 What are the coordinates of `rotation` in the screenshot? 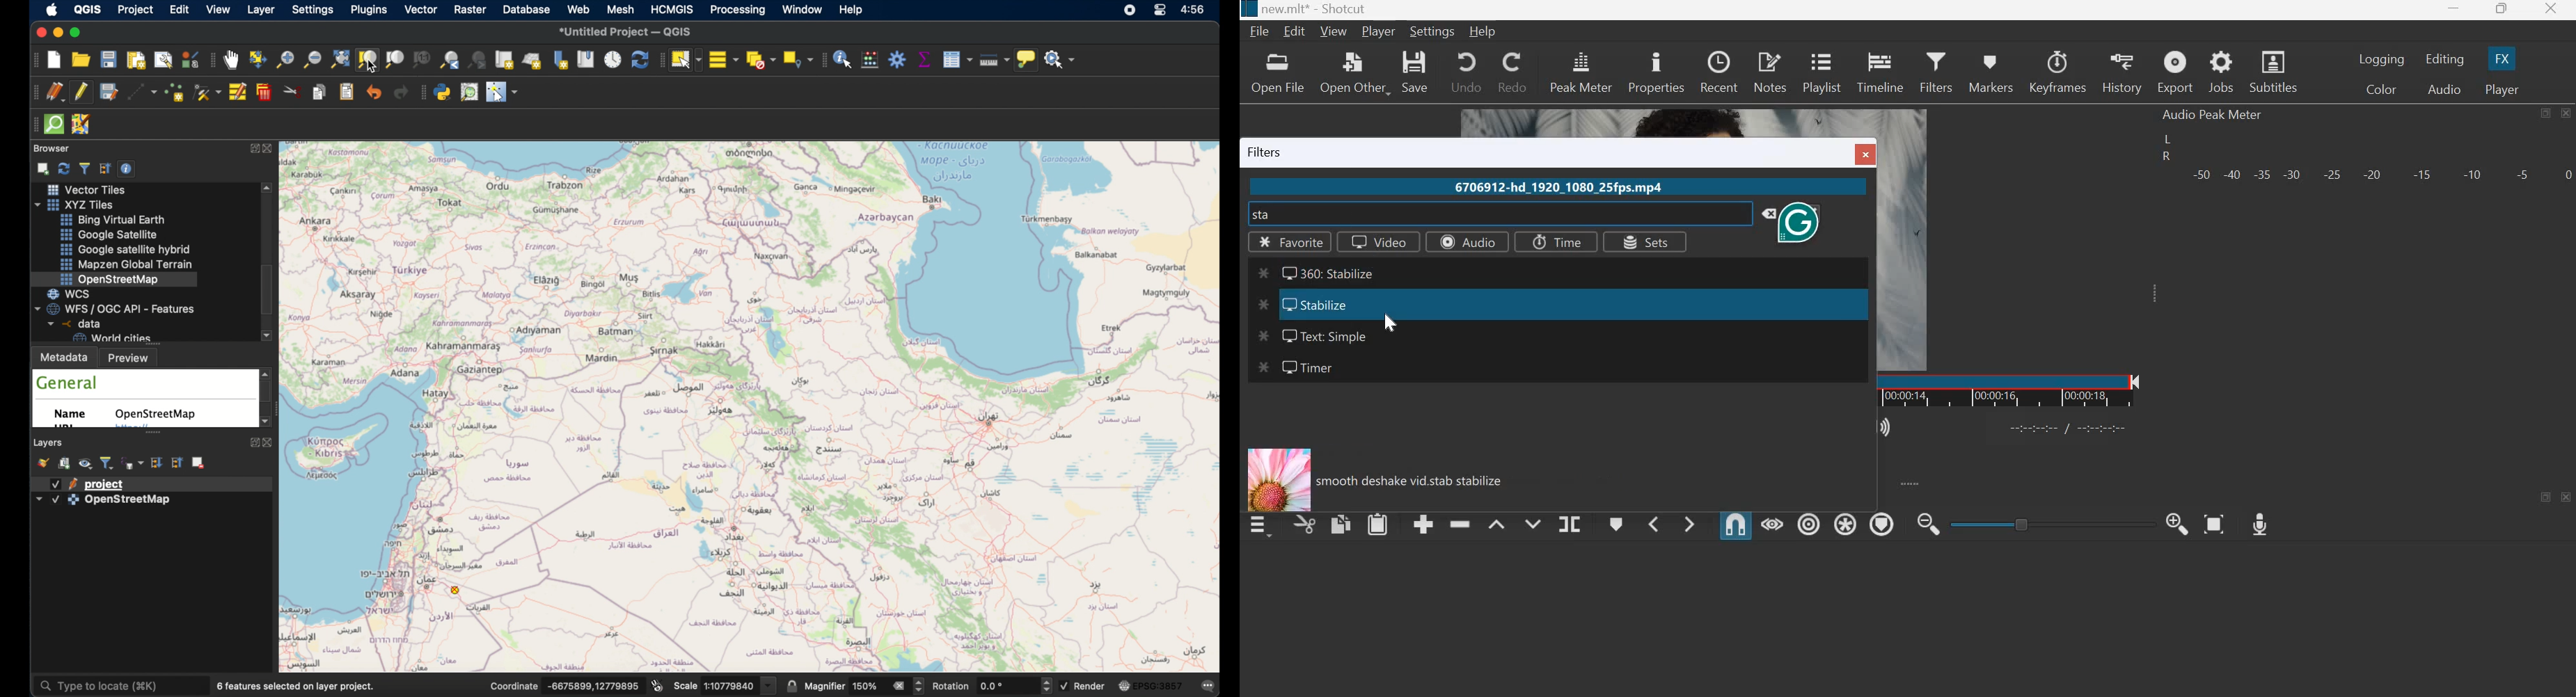 It's located at (952, 686).